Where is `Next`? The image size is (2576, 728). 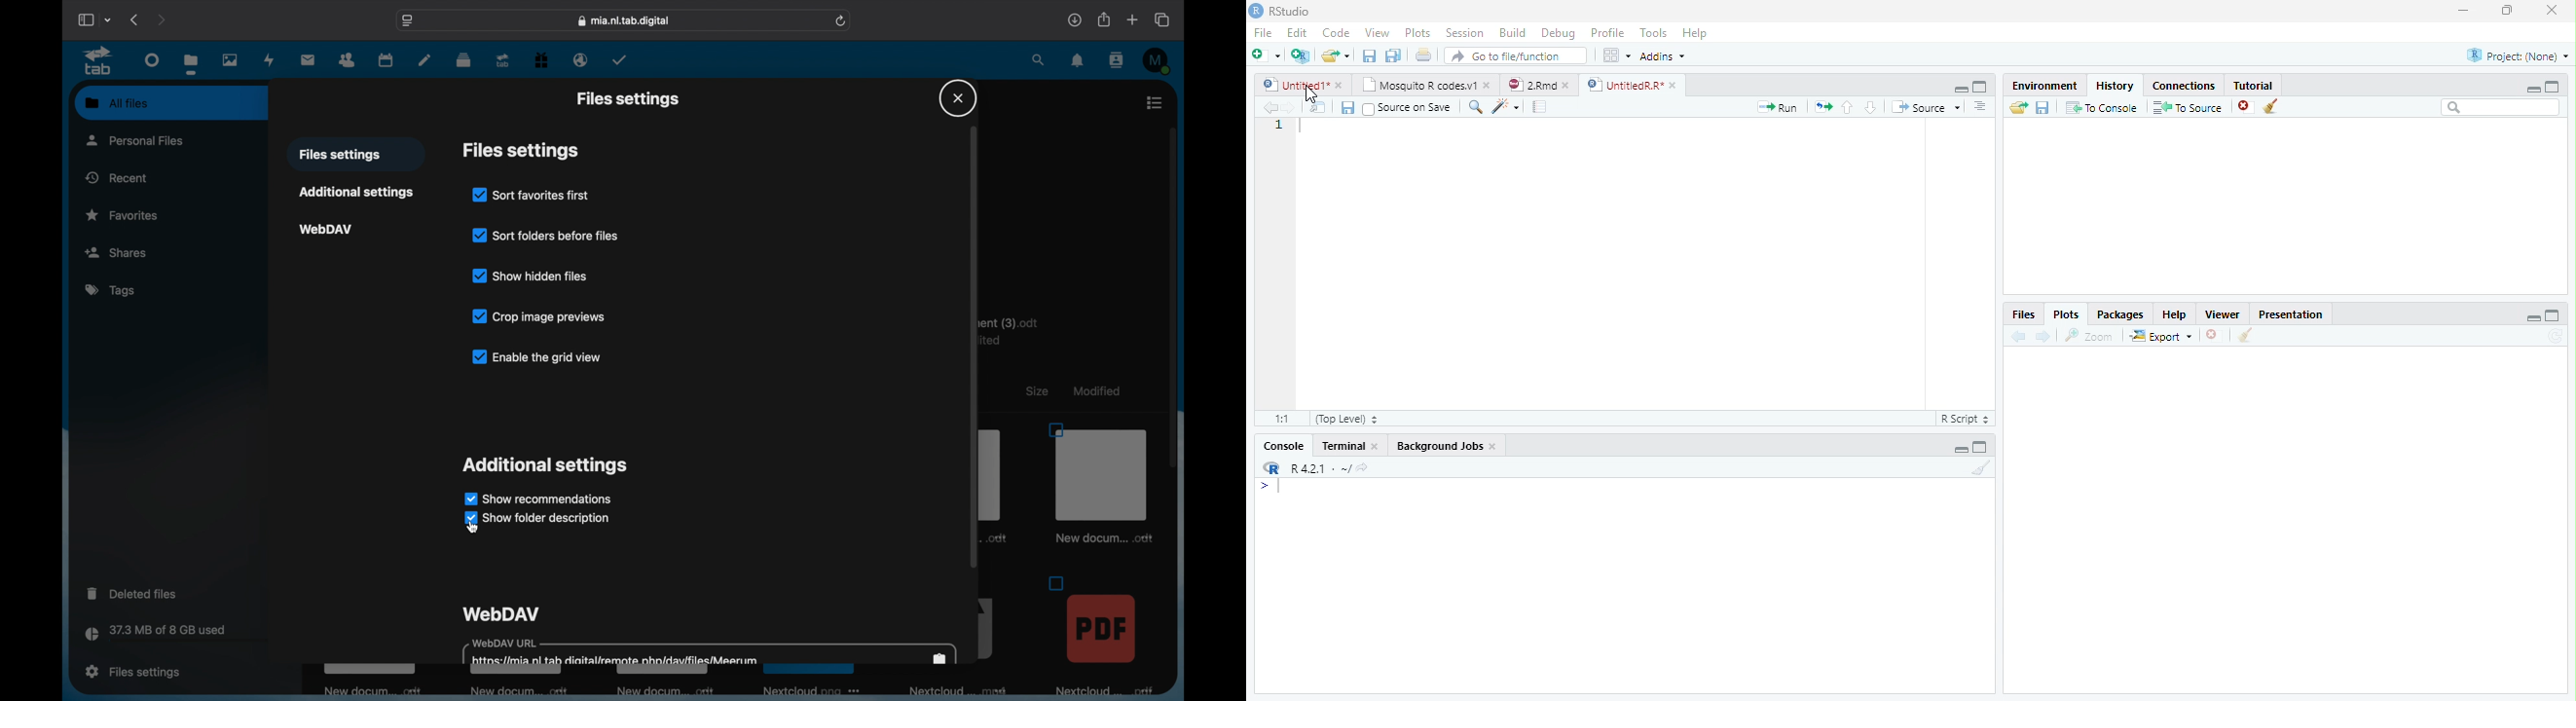 Next is located at coordinates (2043, 340).